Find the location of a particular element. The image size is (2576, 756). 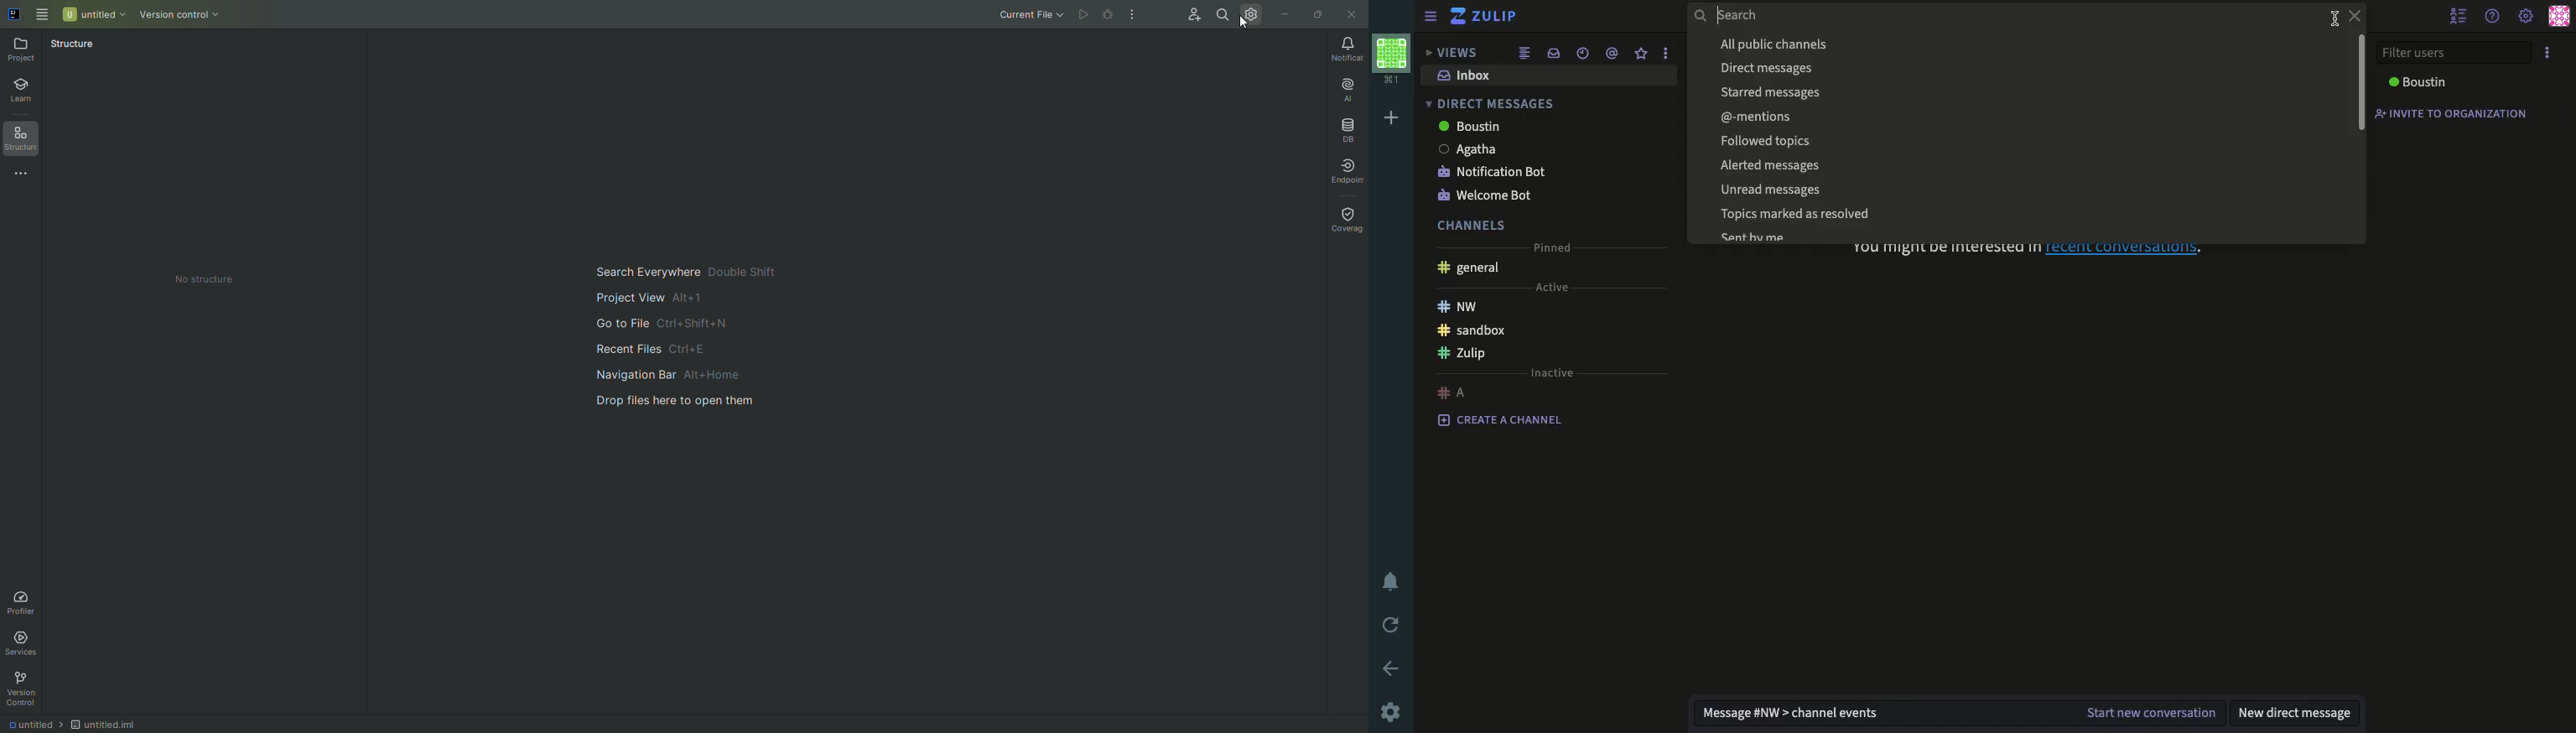

user profile is located at coordinates (2561, 18).